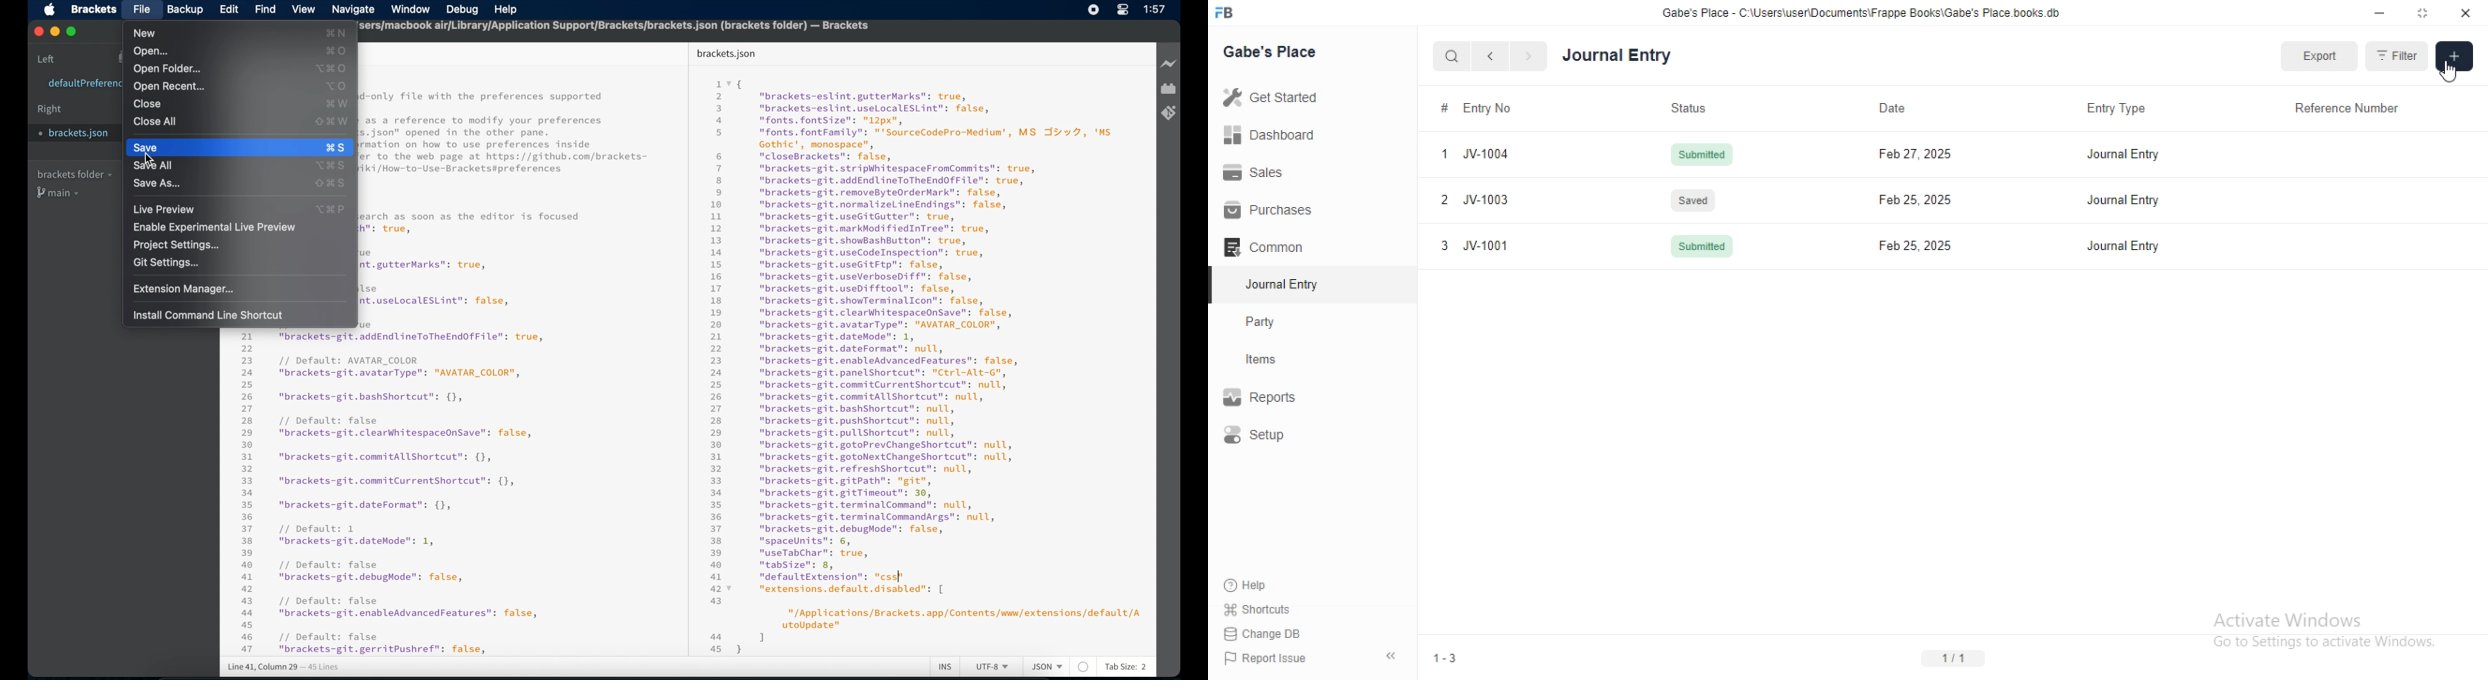 The image size is (2492, 700). I want to click on new shortcut, so click(334, 31).